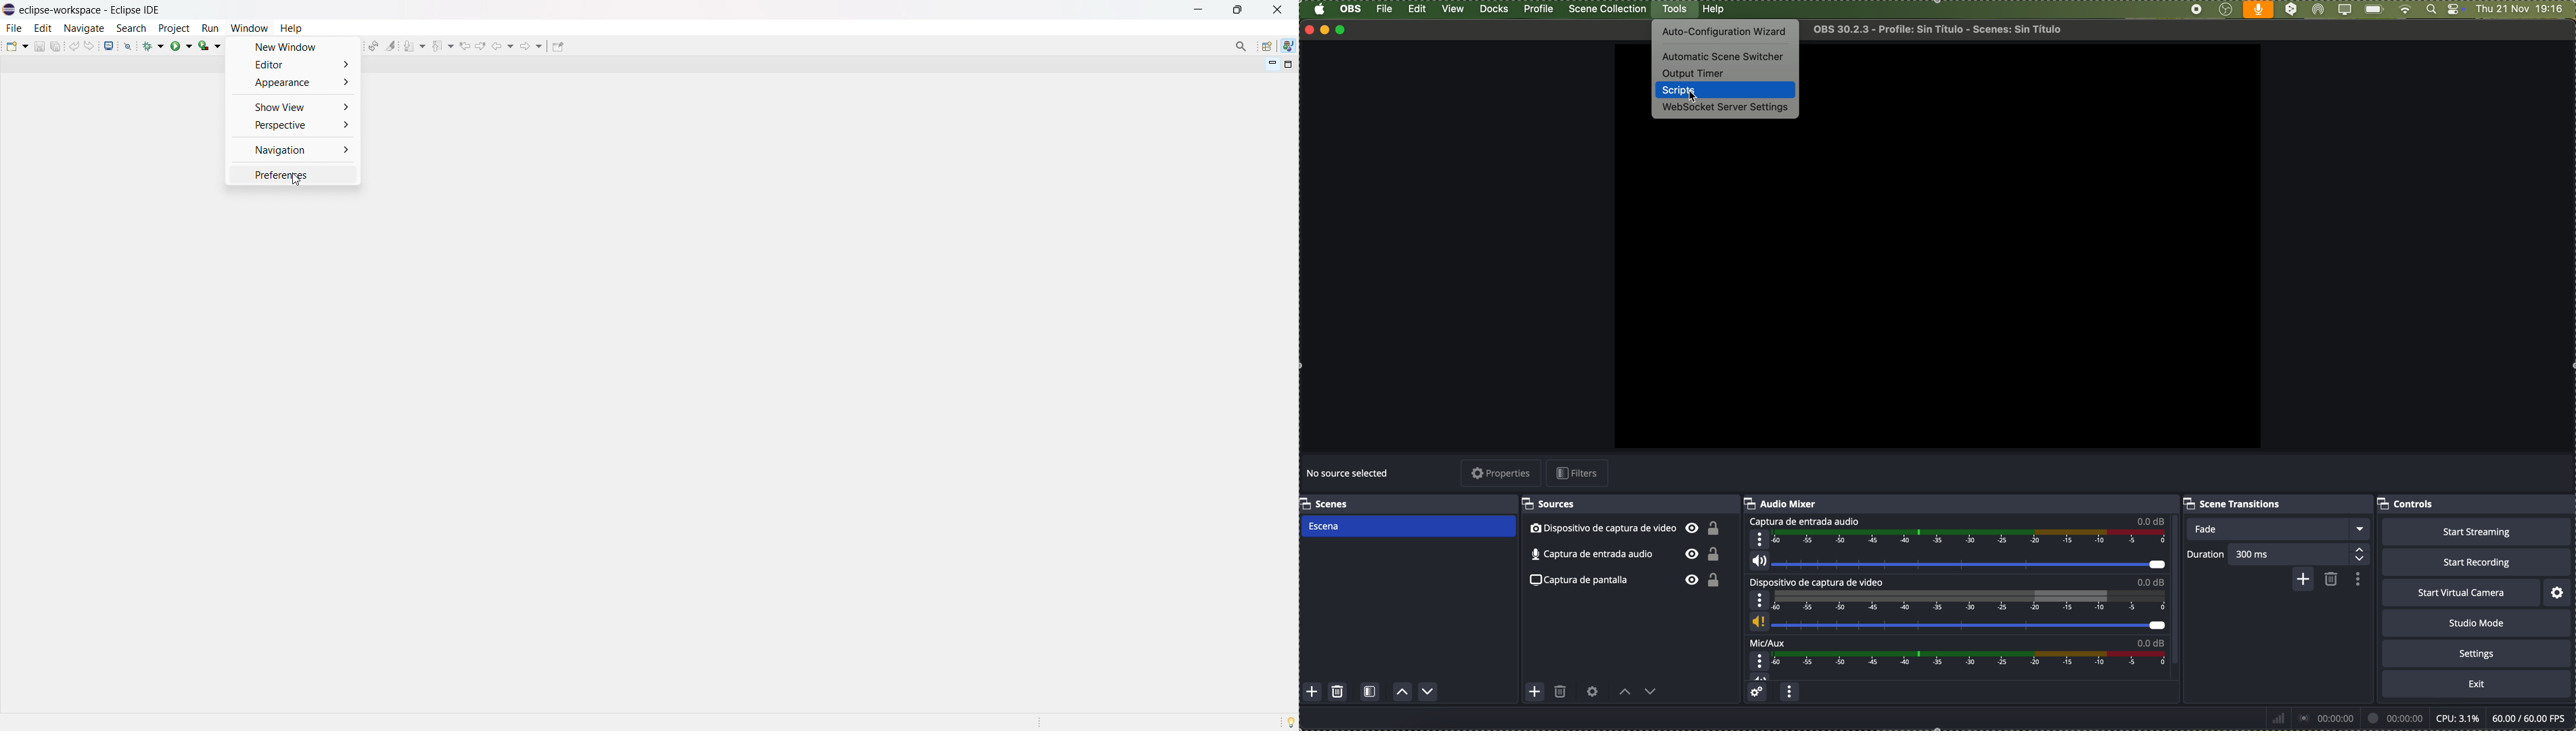  I want to click on audio mixer menu, so click(1790, 693).